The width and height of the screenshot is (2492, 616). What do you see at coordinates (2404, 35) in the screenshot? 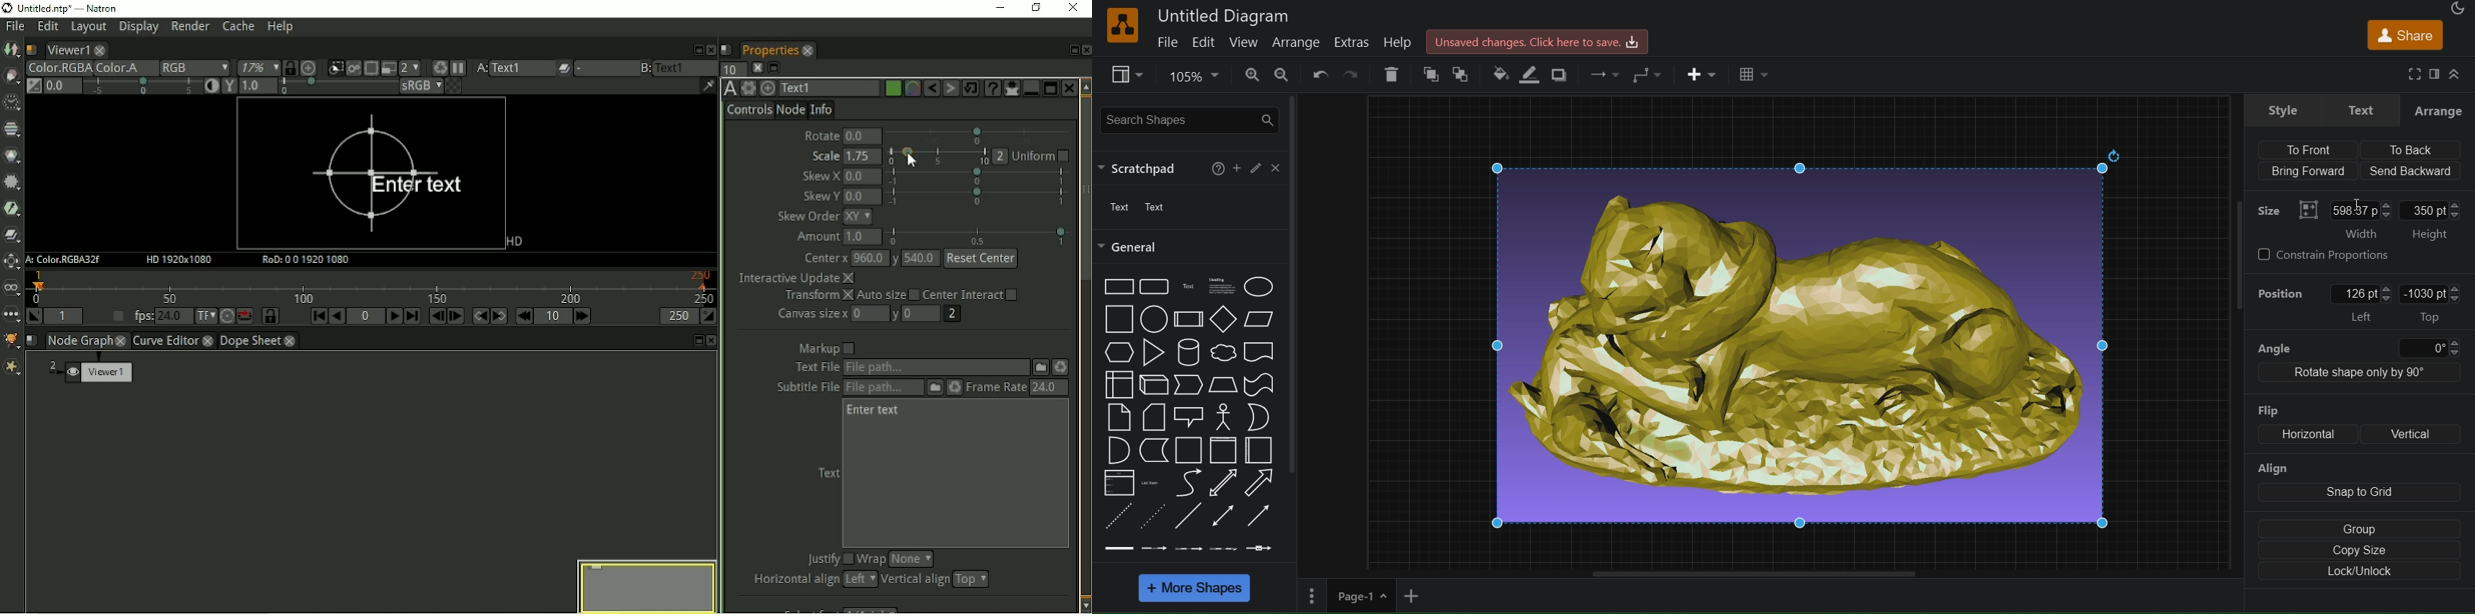
I see `share` at bounding box center [2404, 35].